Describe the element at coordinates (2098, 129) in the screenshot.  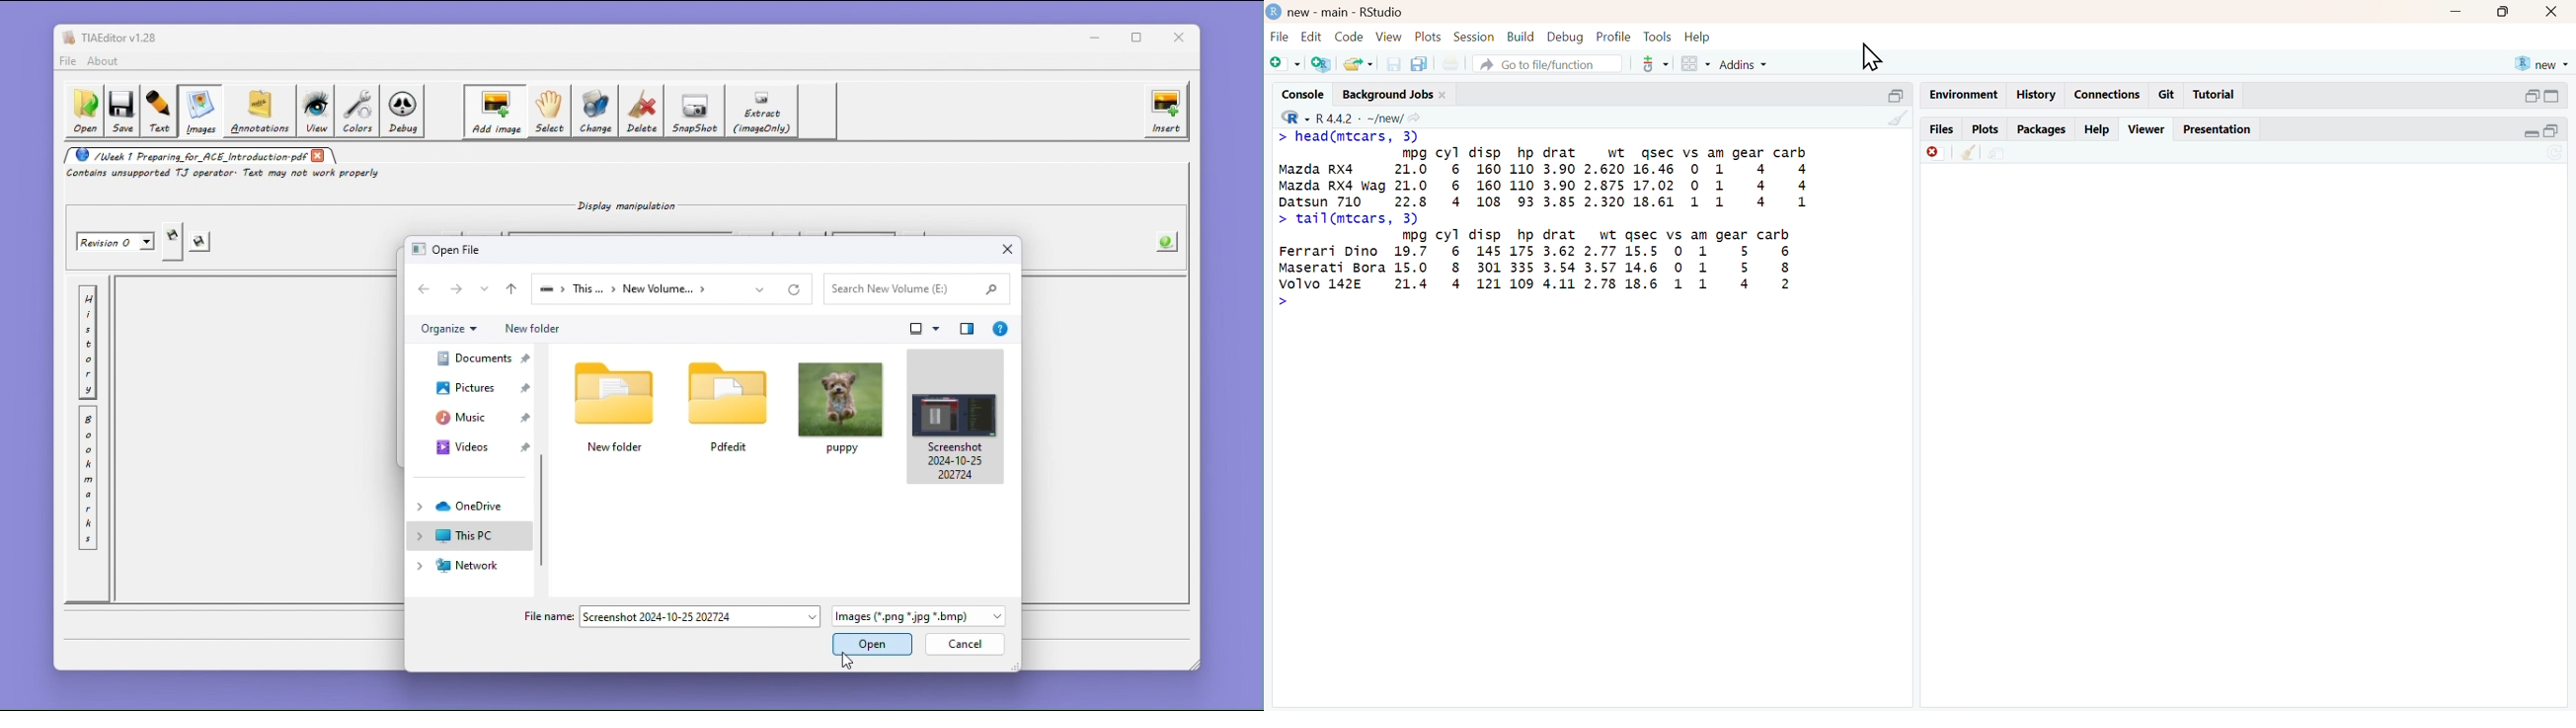
I see `Help` at that location.